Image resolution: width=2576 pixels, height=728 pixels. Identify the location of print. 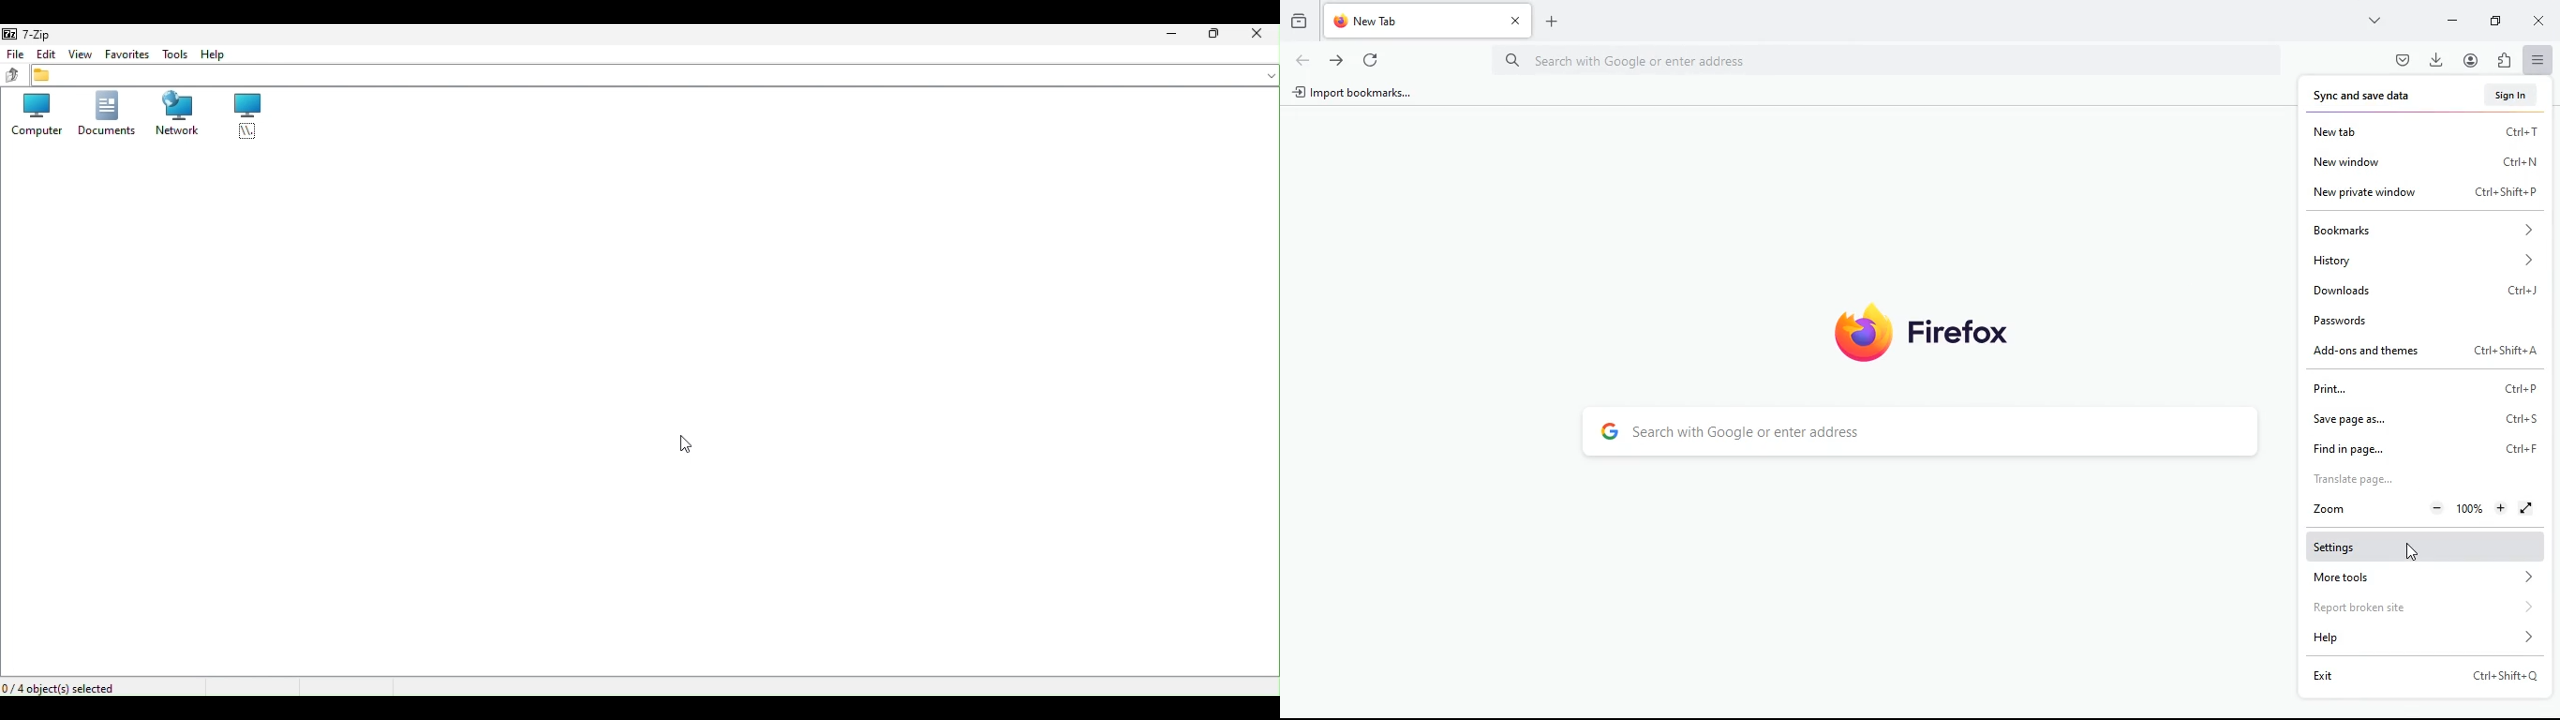
(2421, 388).